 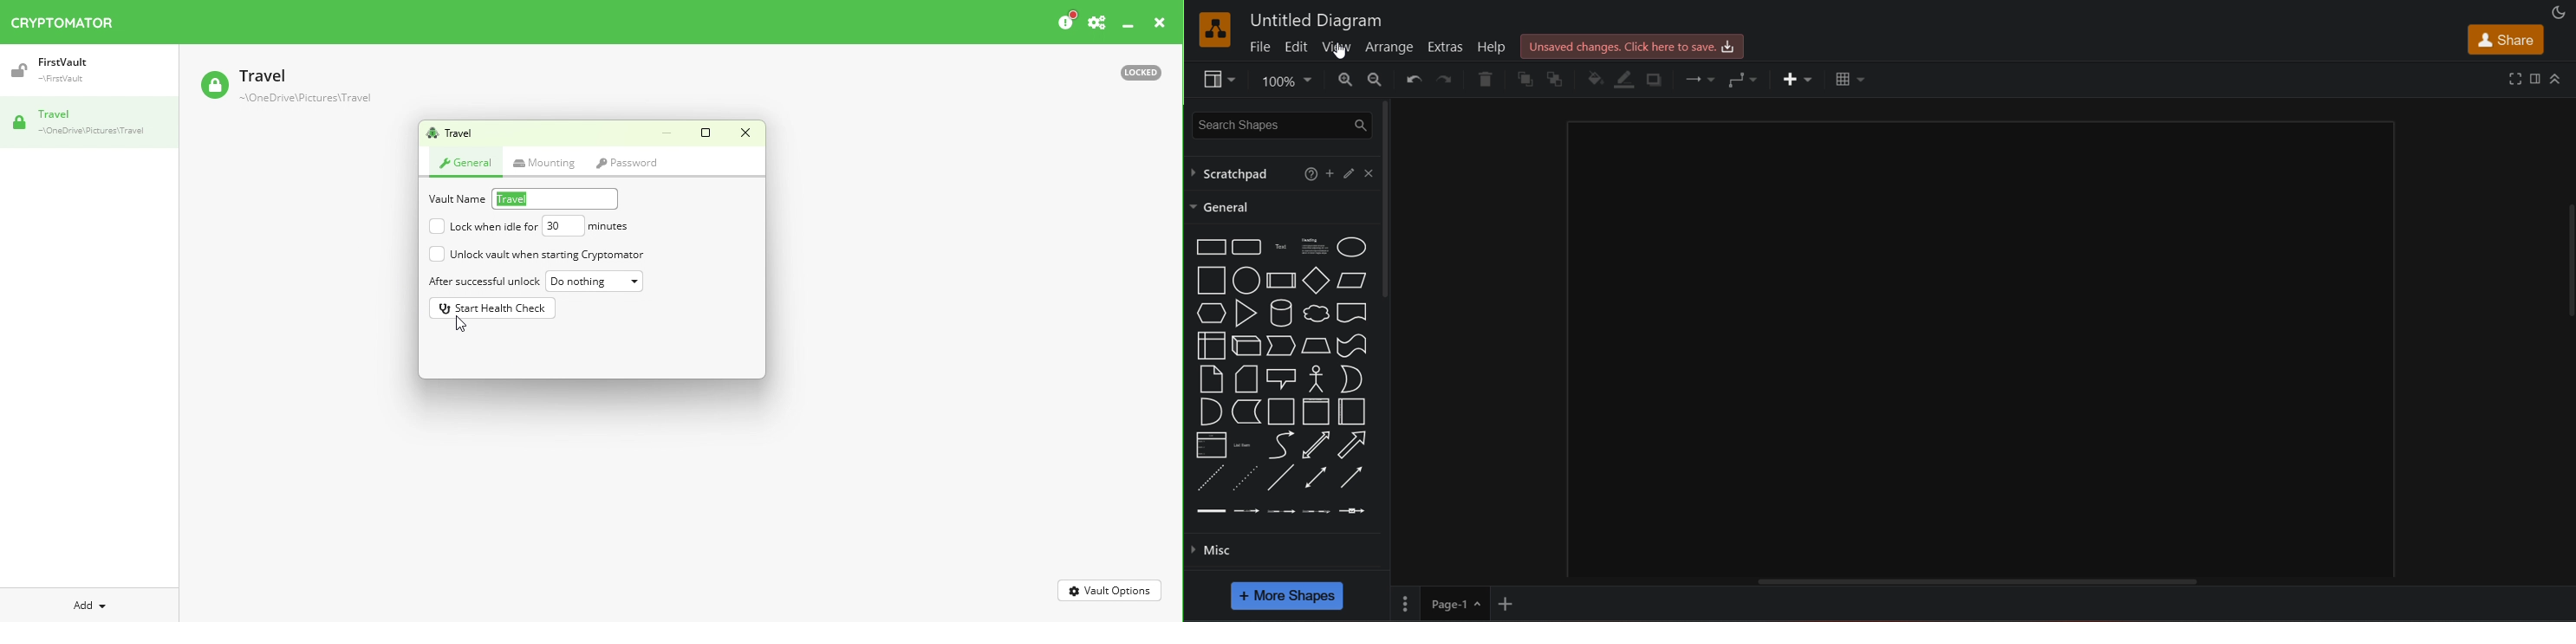 What do you see at coordinates (1800, 78) in the screenshot?
I see `insert` at bounding box center [1800, 78].